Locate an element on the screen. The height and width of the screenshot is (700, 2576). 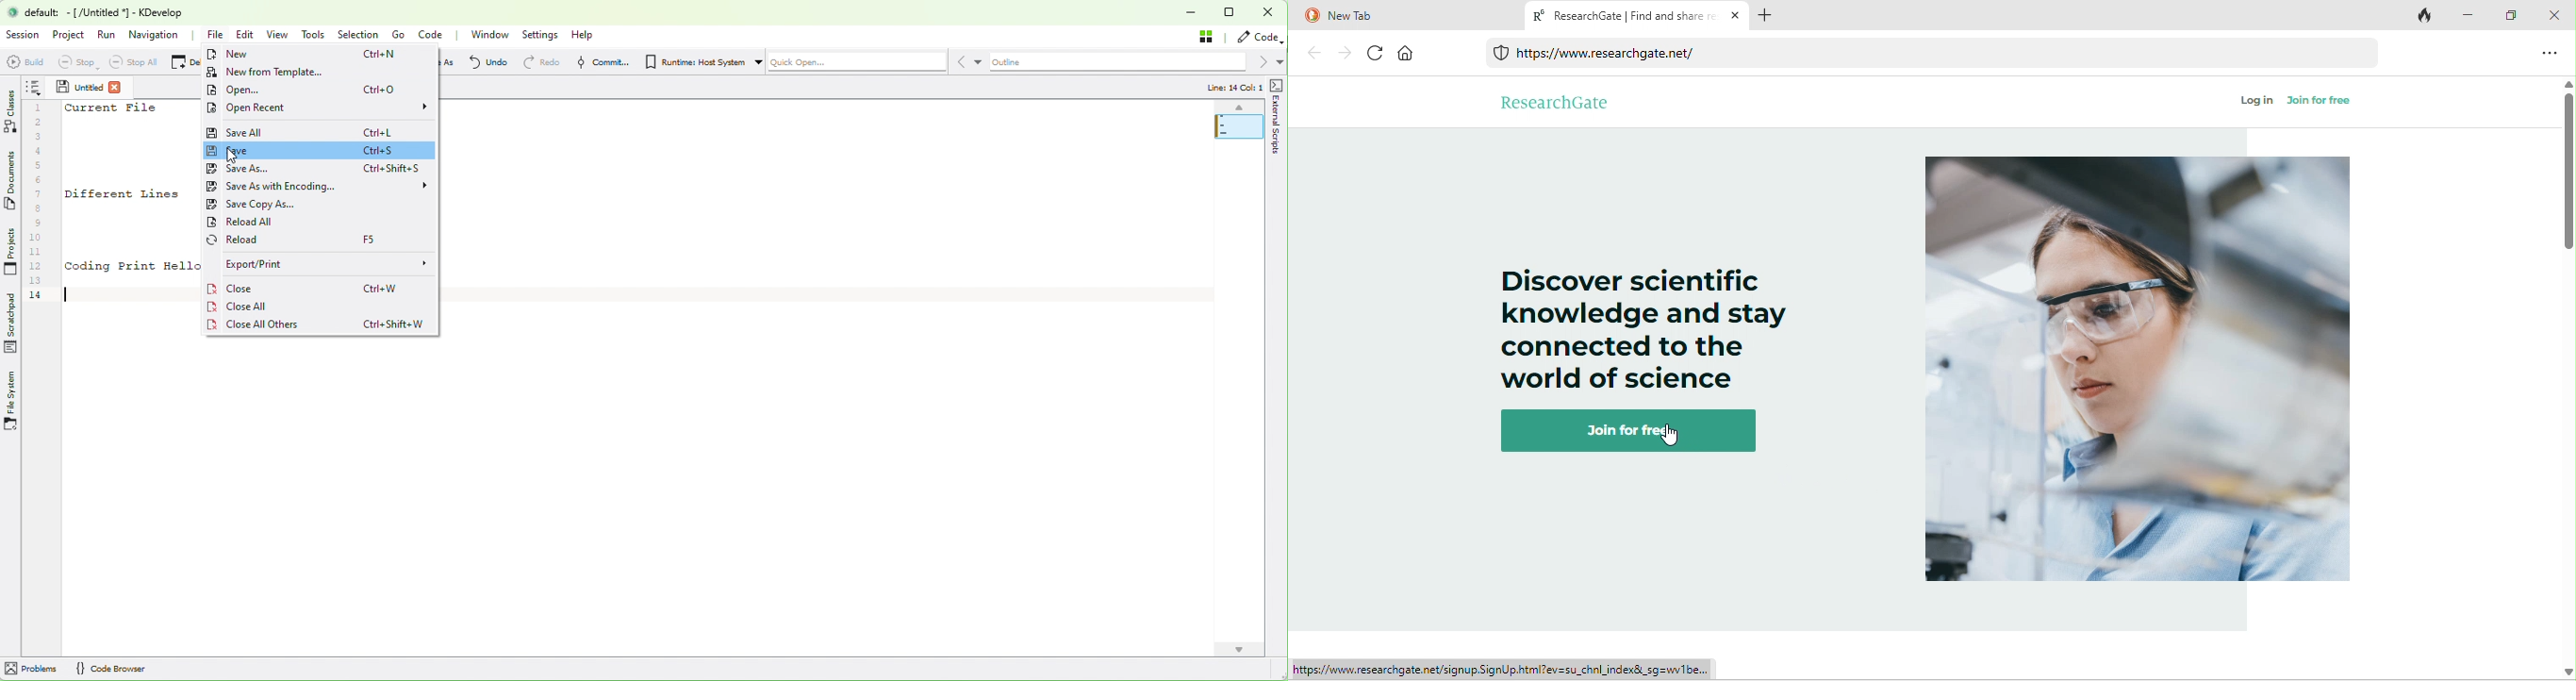
refresh is located at coordinates (1377, 53).